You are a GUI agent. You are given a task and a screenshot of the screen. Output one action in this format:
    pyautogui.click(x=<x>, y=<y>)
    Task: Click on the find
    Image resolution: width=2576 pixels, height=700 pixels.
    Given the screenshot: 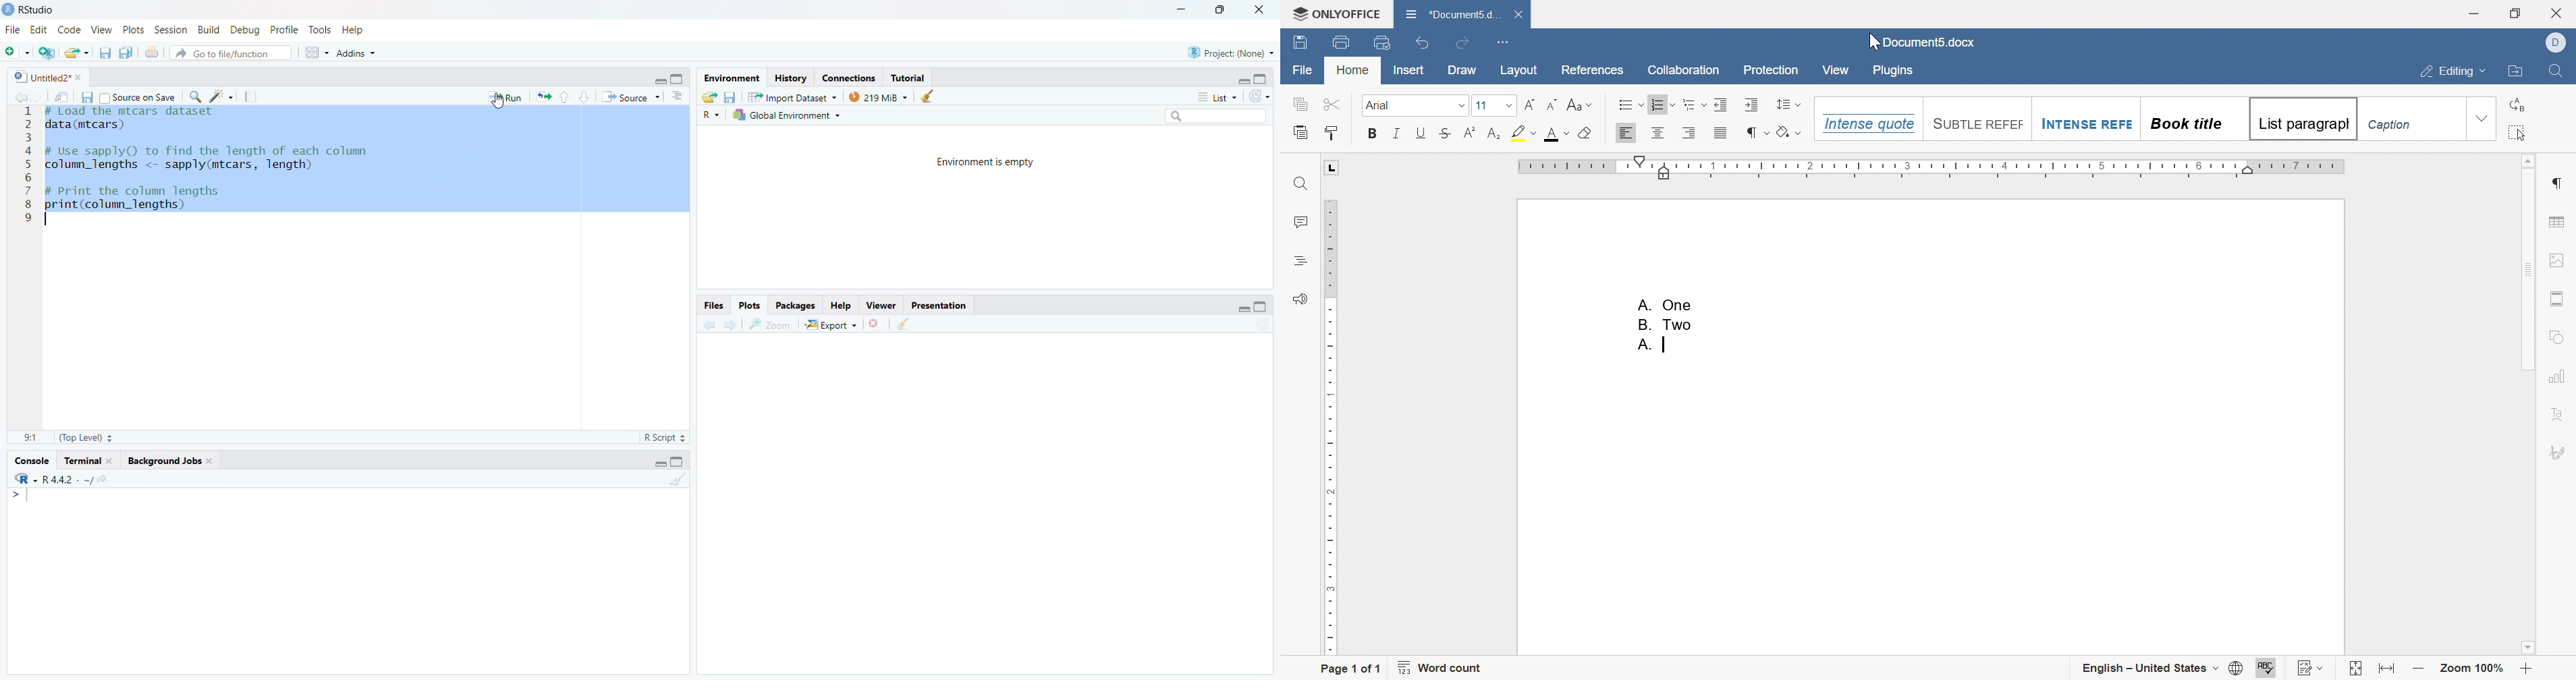 What is the action you would take?
    pyautogui.click(x=2562, y=71)
    